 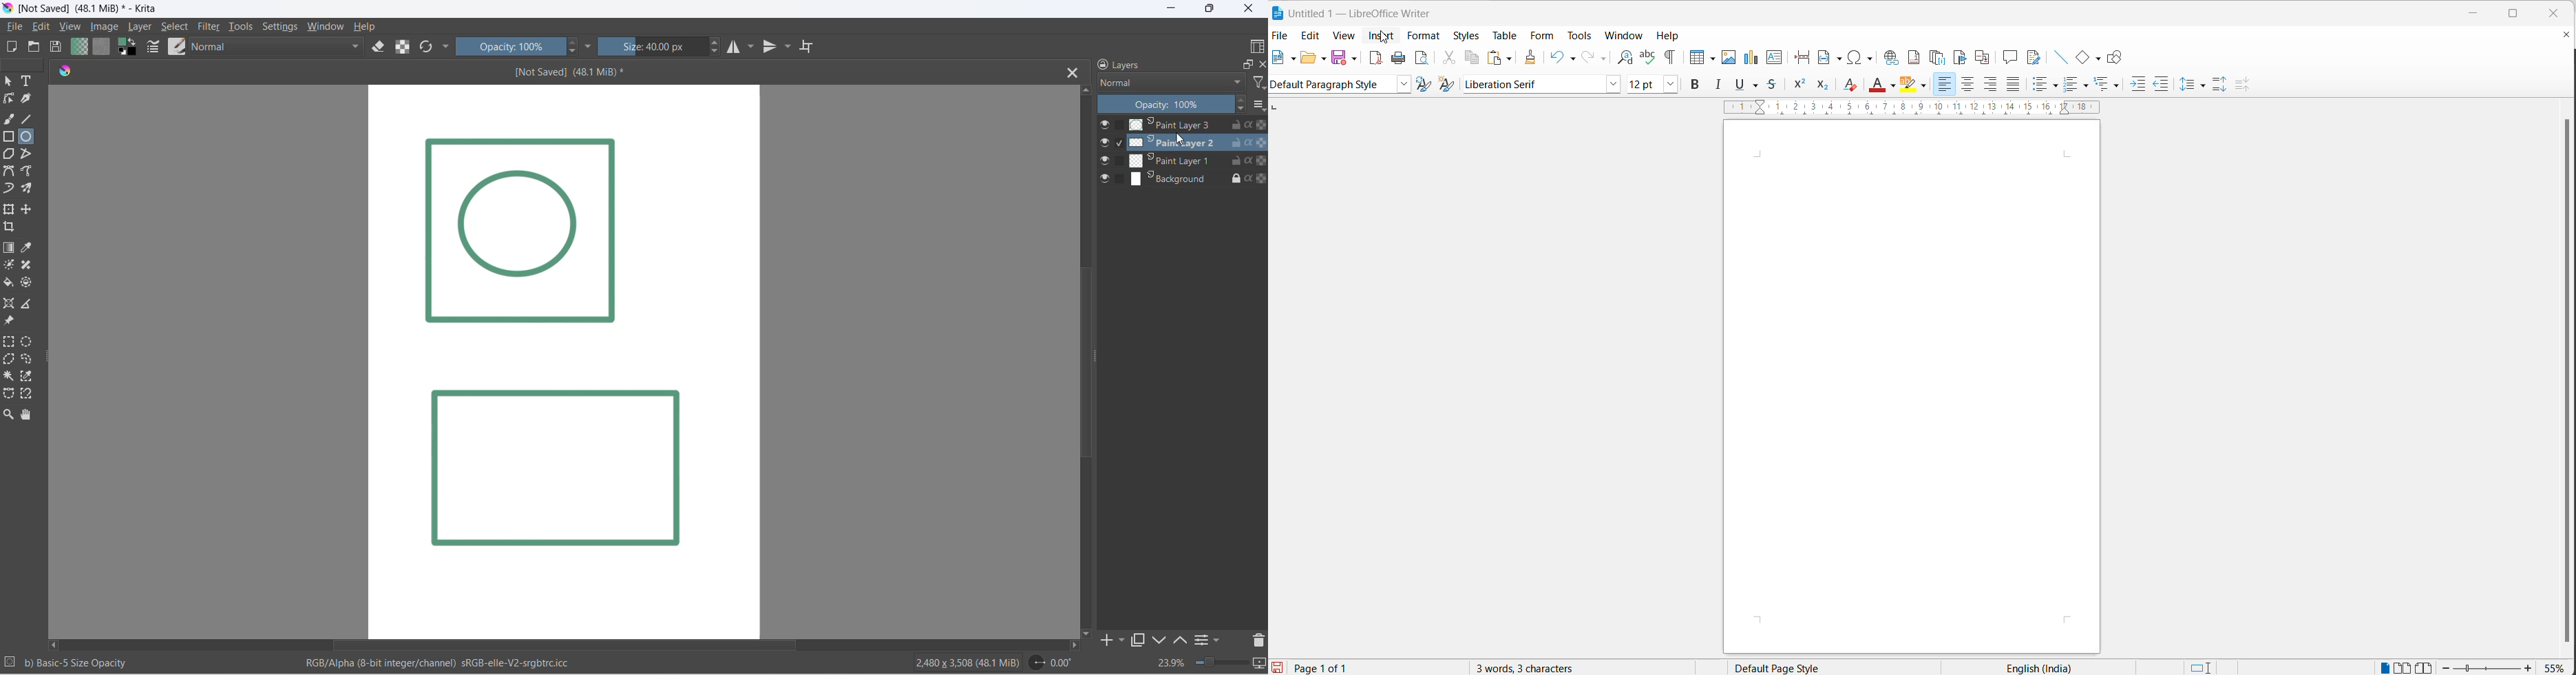 What do you see at coordinates (1571, 58) in the screenshot?
I see `undo options` at bounding box center [1571, 58].